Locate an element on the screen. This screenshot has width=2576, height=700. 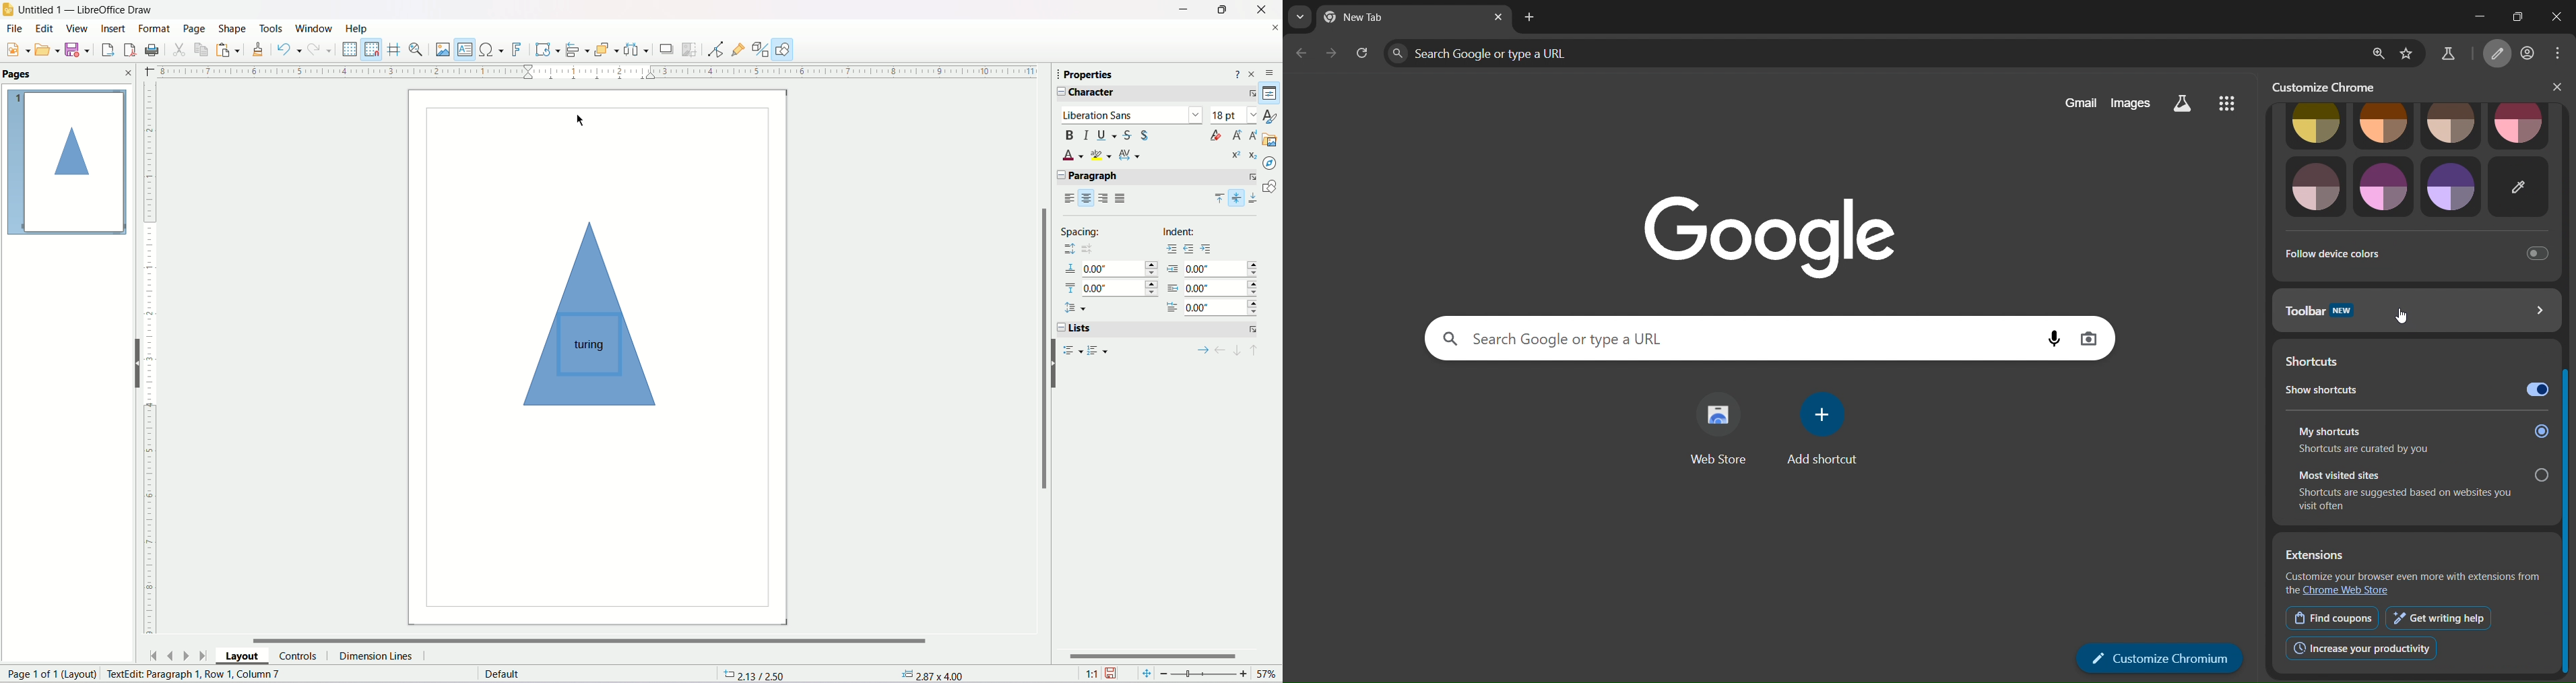
Zoom is located at coordinates (1210, 674).